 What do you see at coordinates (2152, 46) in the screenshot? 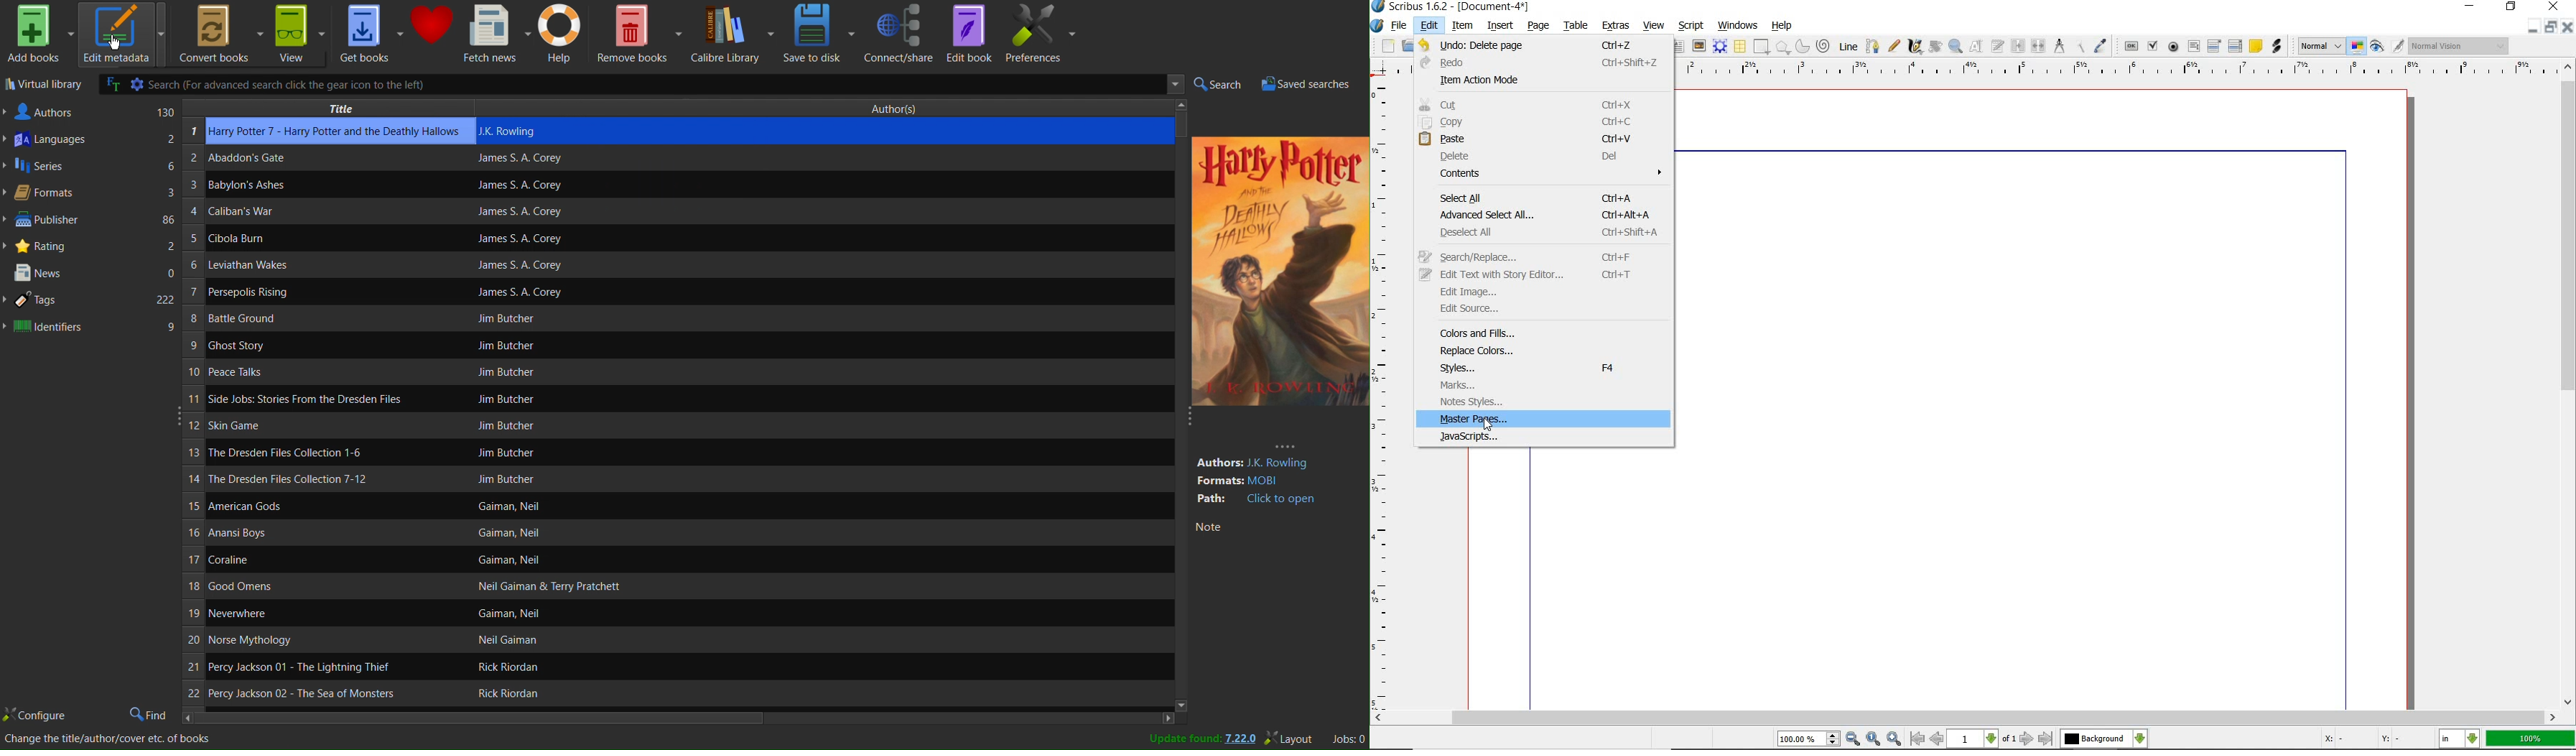
I see `pdf check box` at bounding box center [2152, 46].